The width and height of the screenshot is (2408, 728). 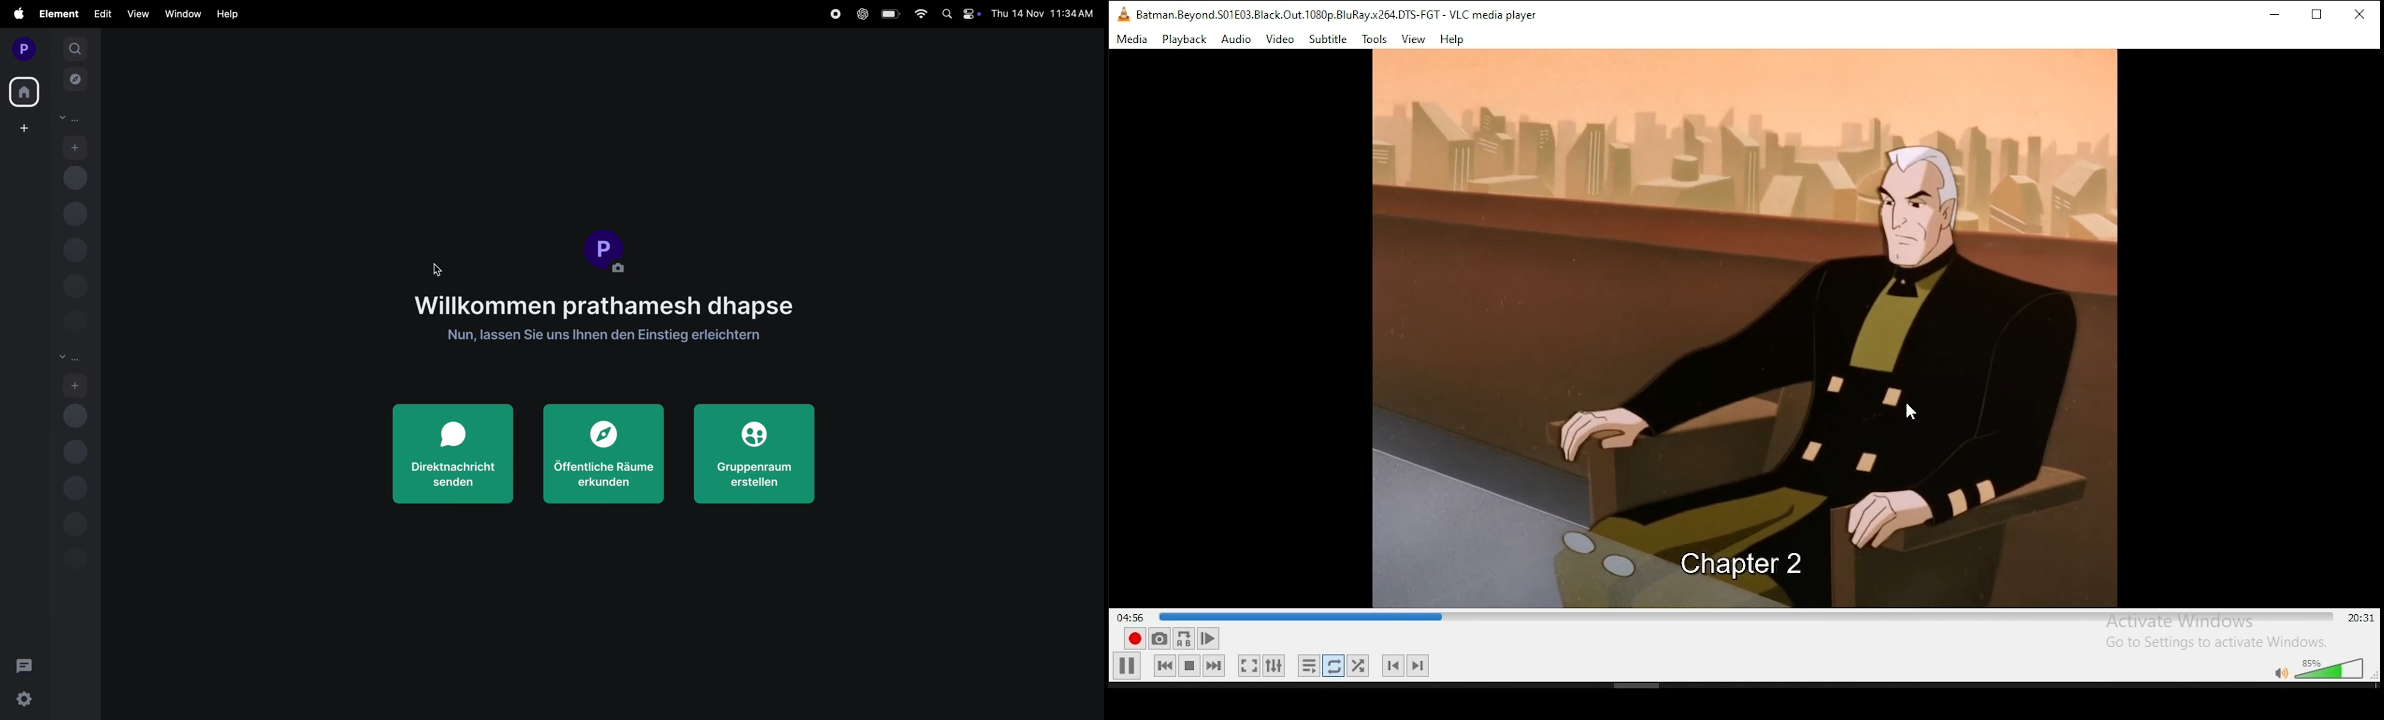 I want to click on volumne control, so click(x=2318, y=669).